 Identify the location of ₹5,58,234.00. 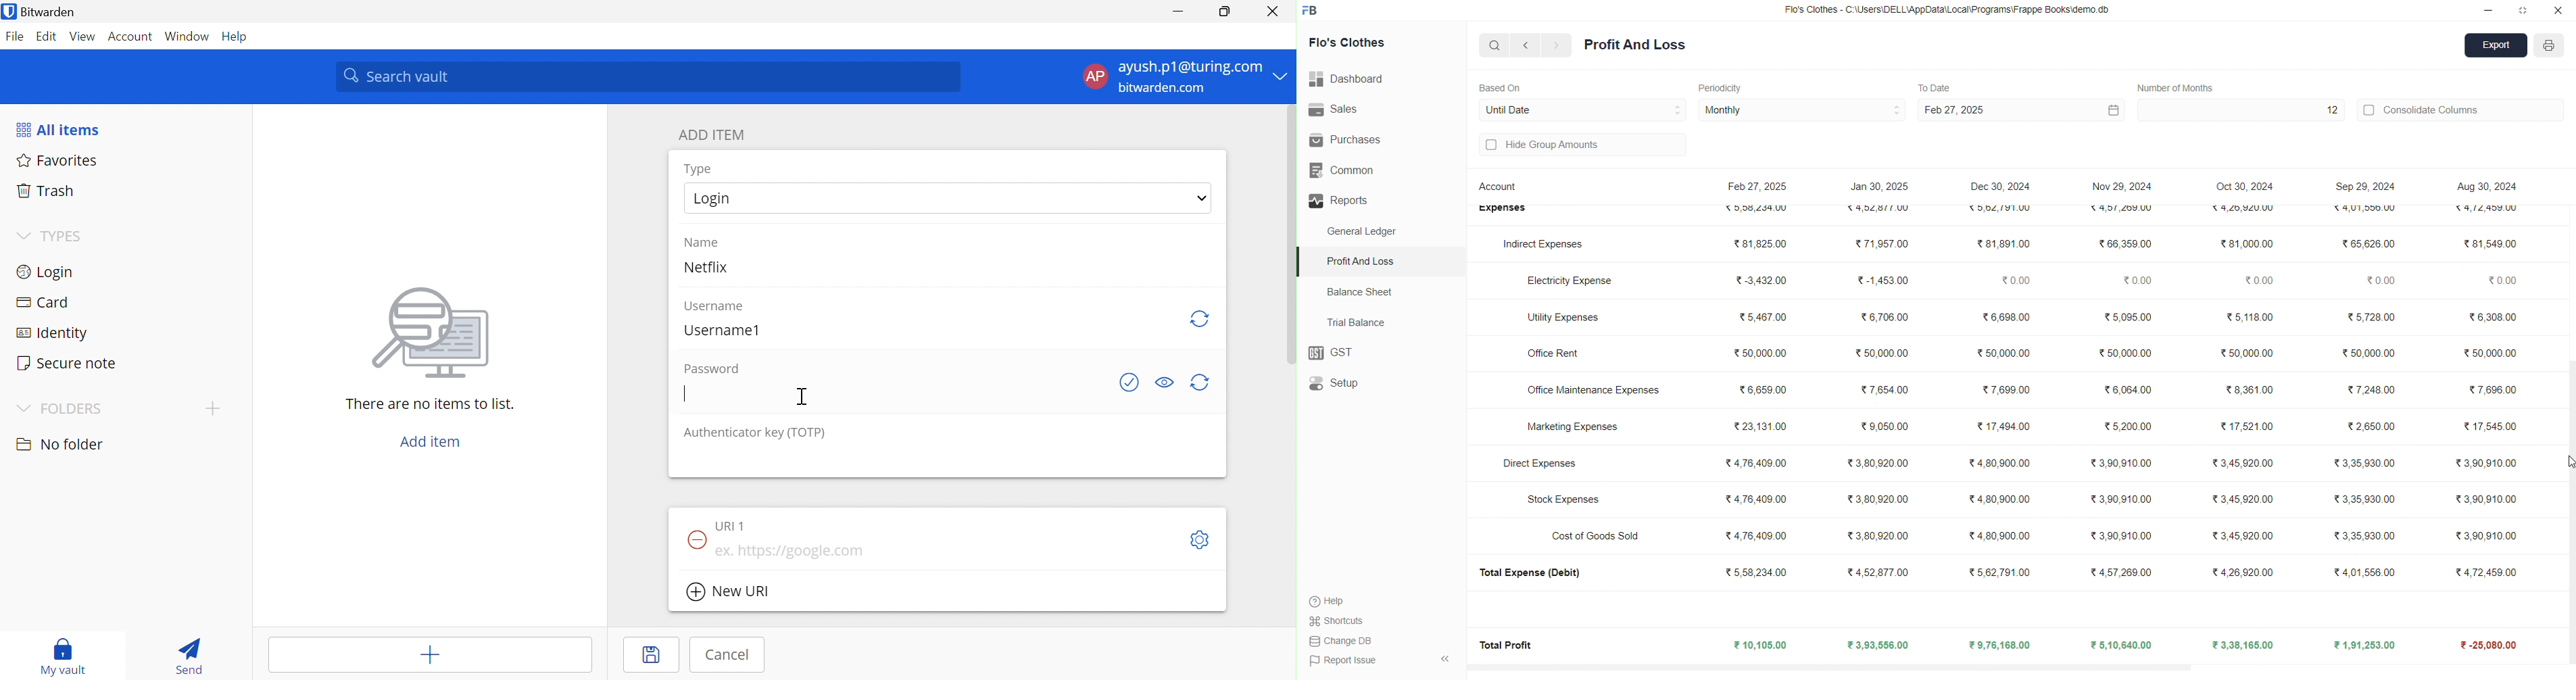
(1761, 208).